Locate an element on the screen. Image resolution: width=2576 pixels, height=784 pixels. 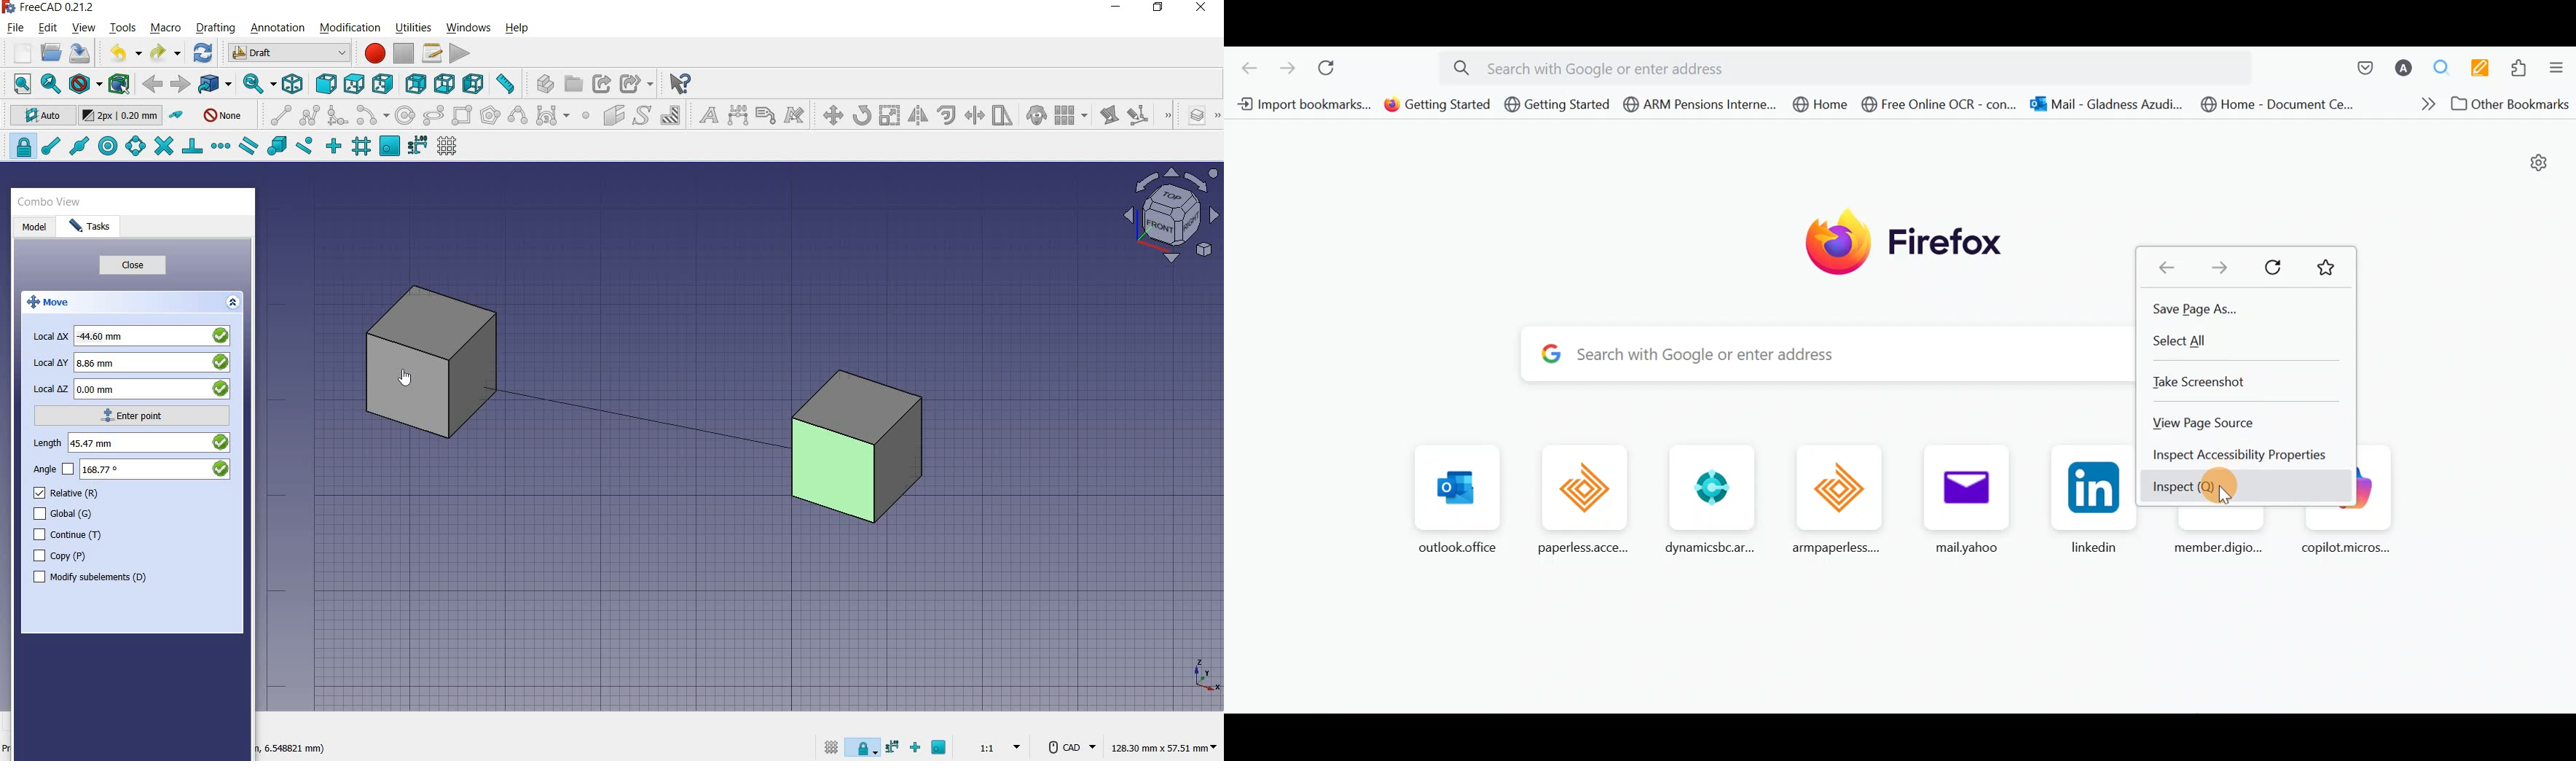
model is located at coordinates (34, 224).